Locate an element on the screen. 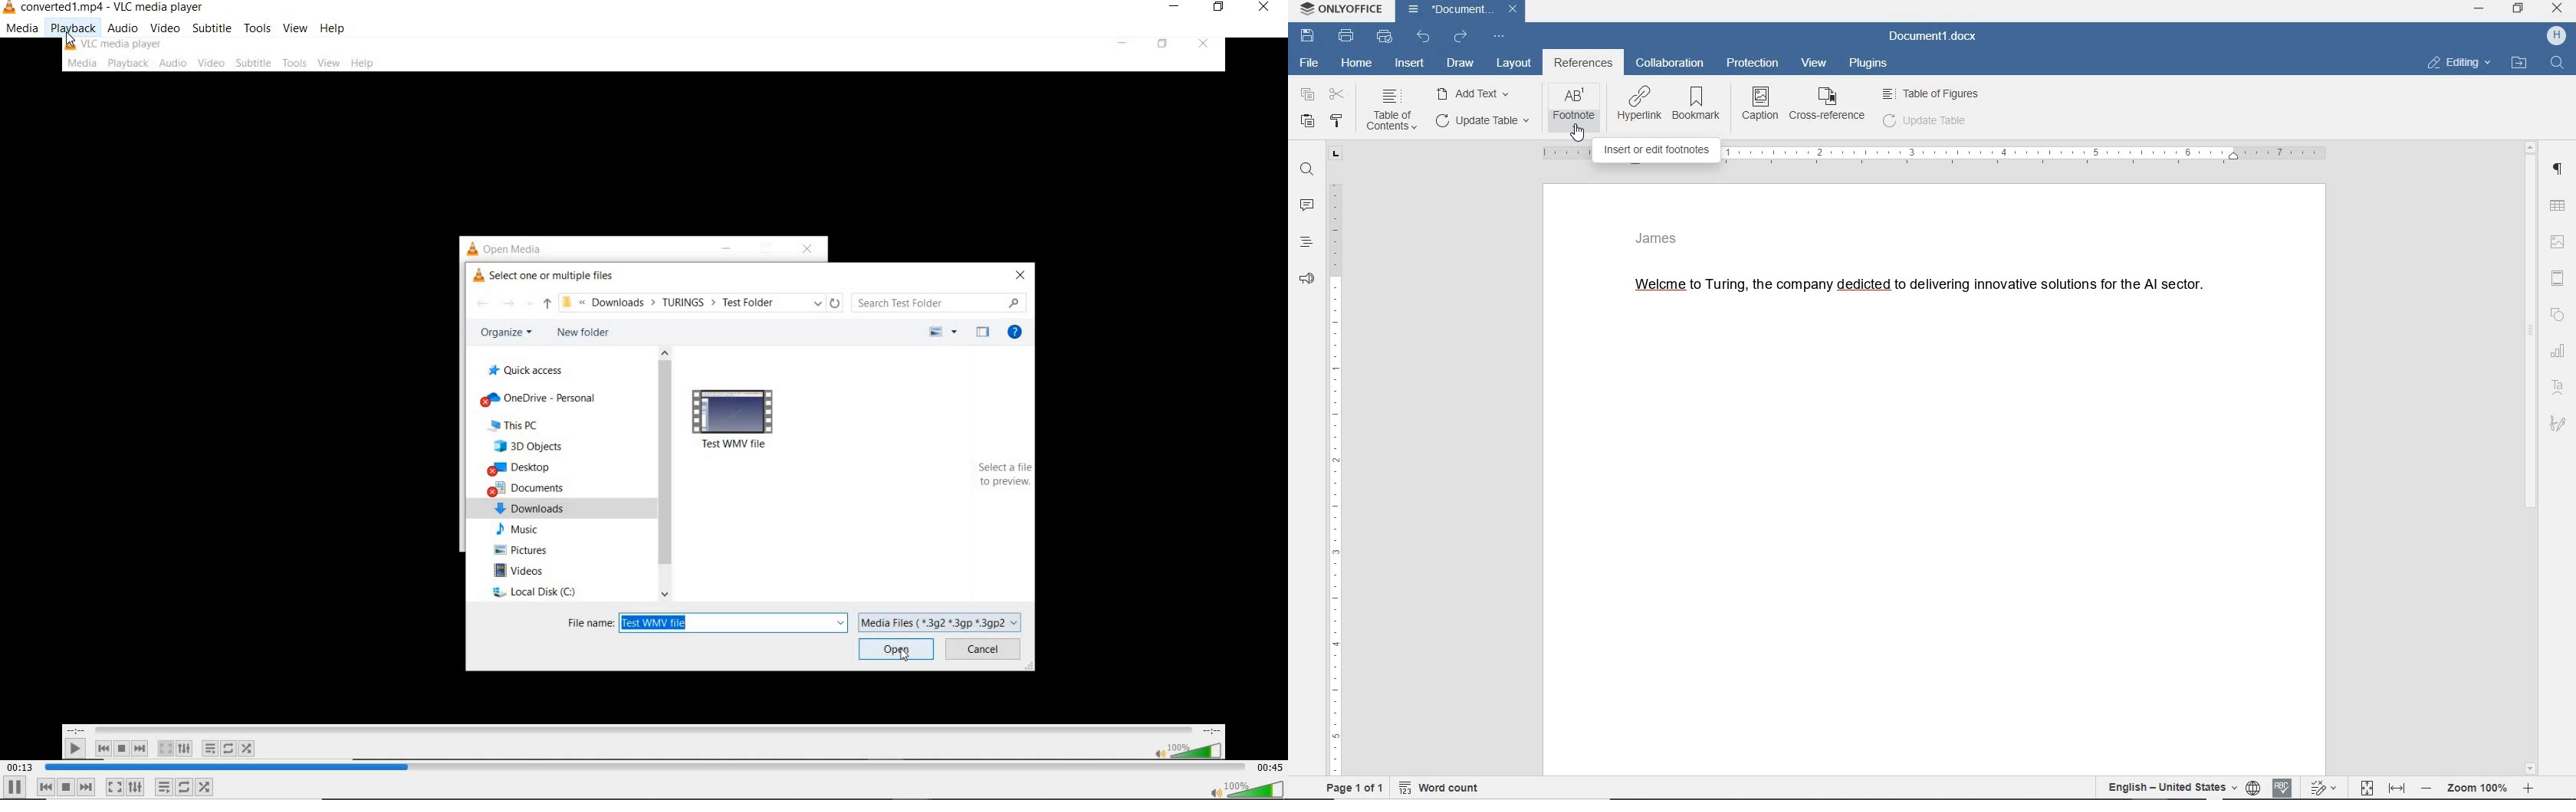 This screenshot has height=812, width=2576. click to toggle between loop all is located at coordinates (185, 788).